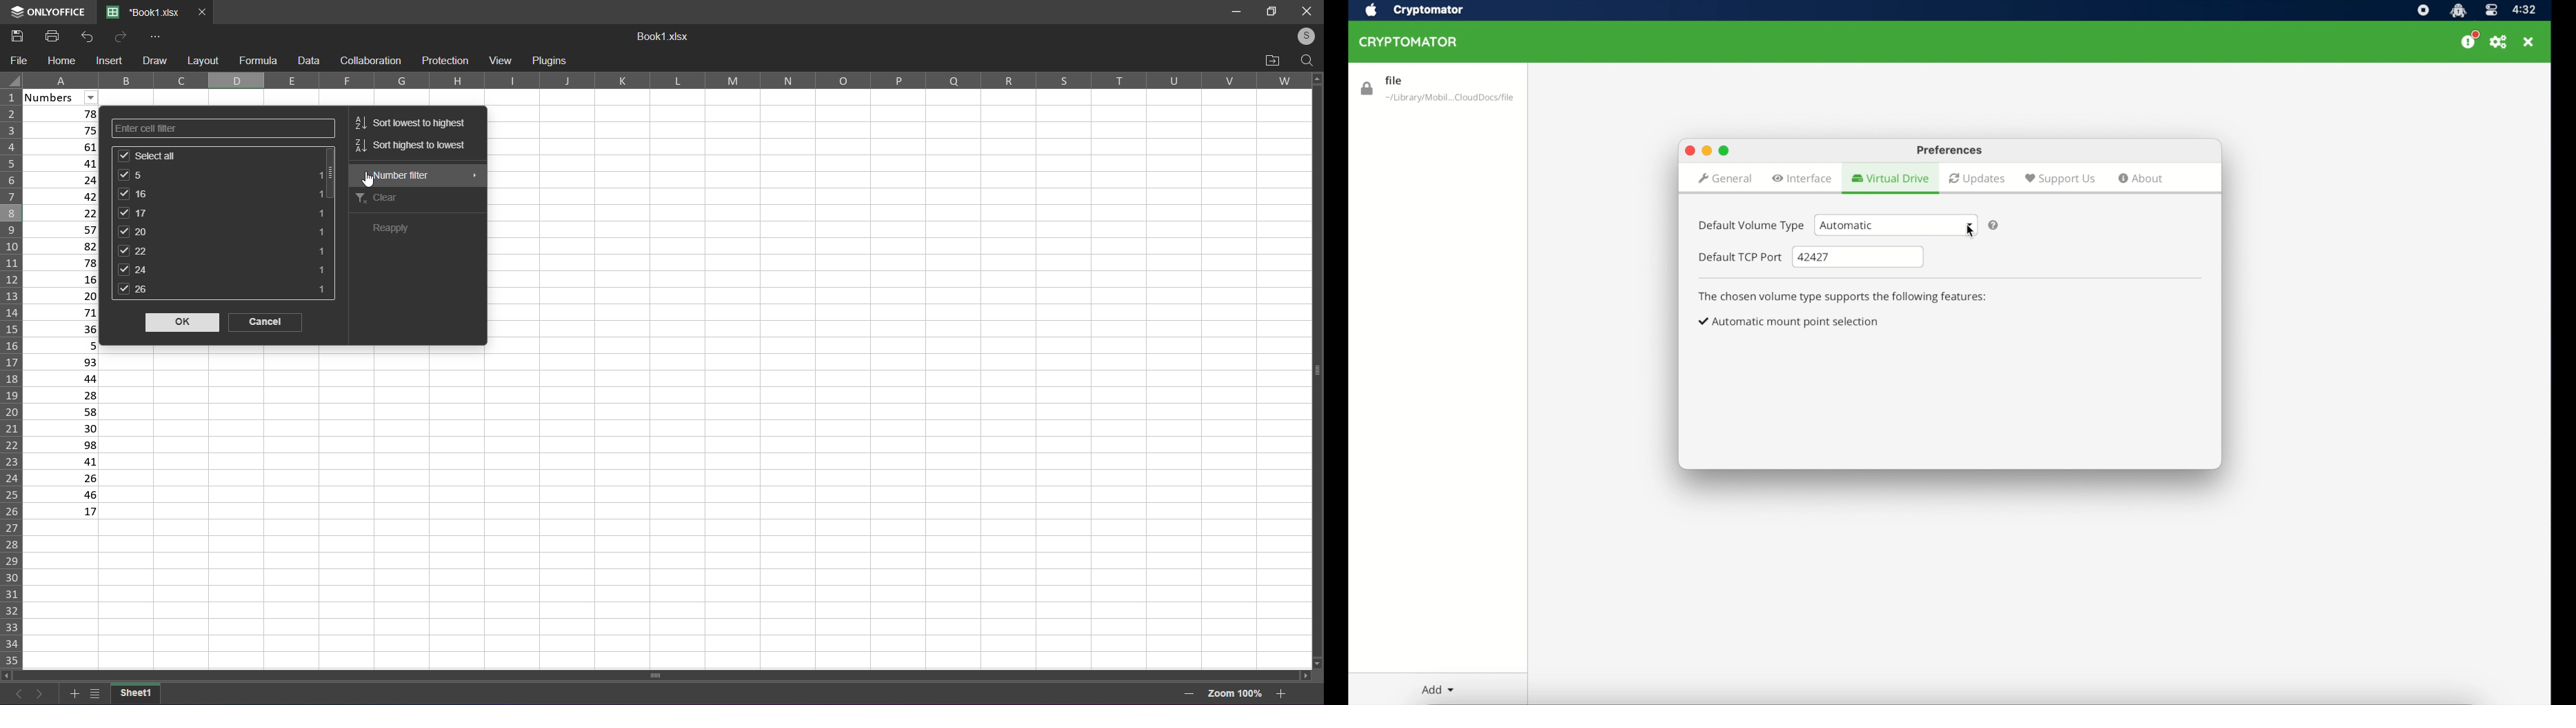 This screenshot has width=2576, height=728. Describe the element at coordinates (1306, 61) in the screenshot. I see `search` at that location.